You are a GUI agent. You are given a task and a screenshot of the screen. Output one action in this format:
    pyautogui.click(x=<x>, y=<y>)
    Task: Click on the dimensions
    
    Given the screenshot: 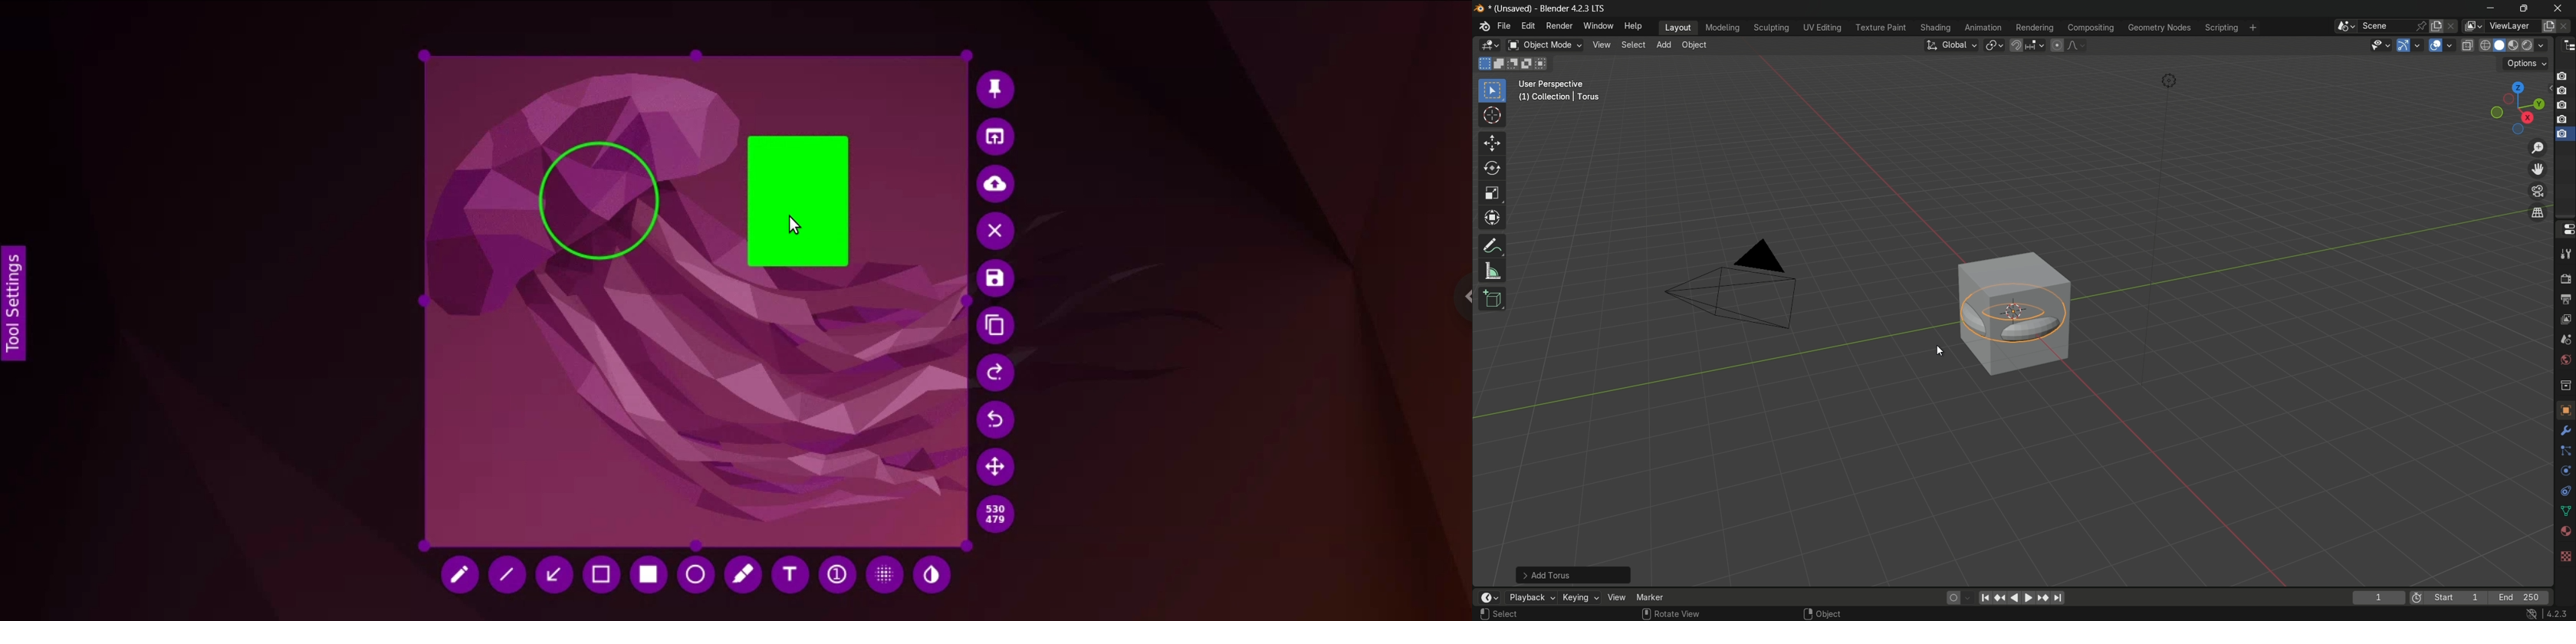 What is the action you would take?
    pyautogui.click(x=998, y=514)
    